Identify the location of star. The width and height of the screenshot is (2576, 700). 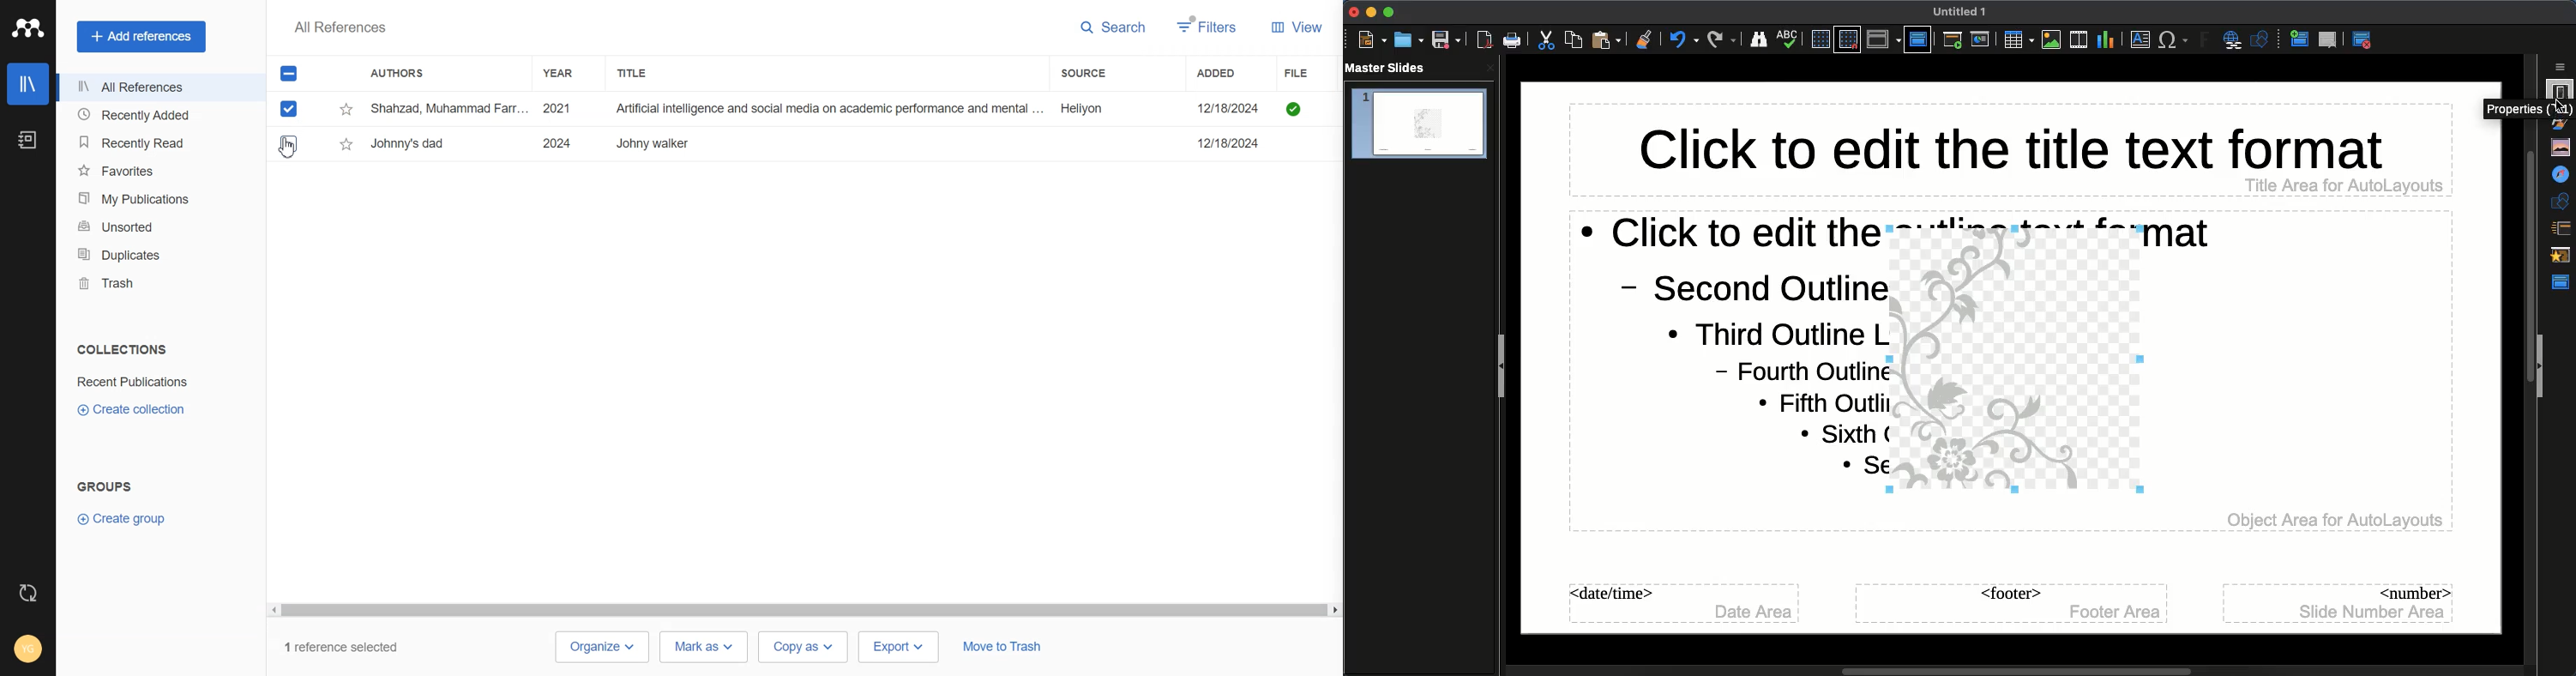
(346, 144).